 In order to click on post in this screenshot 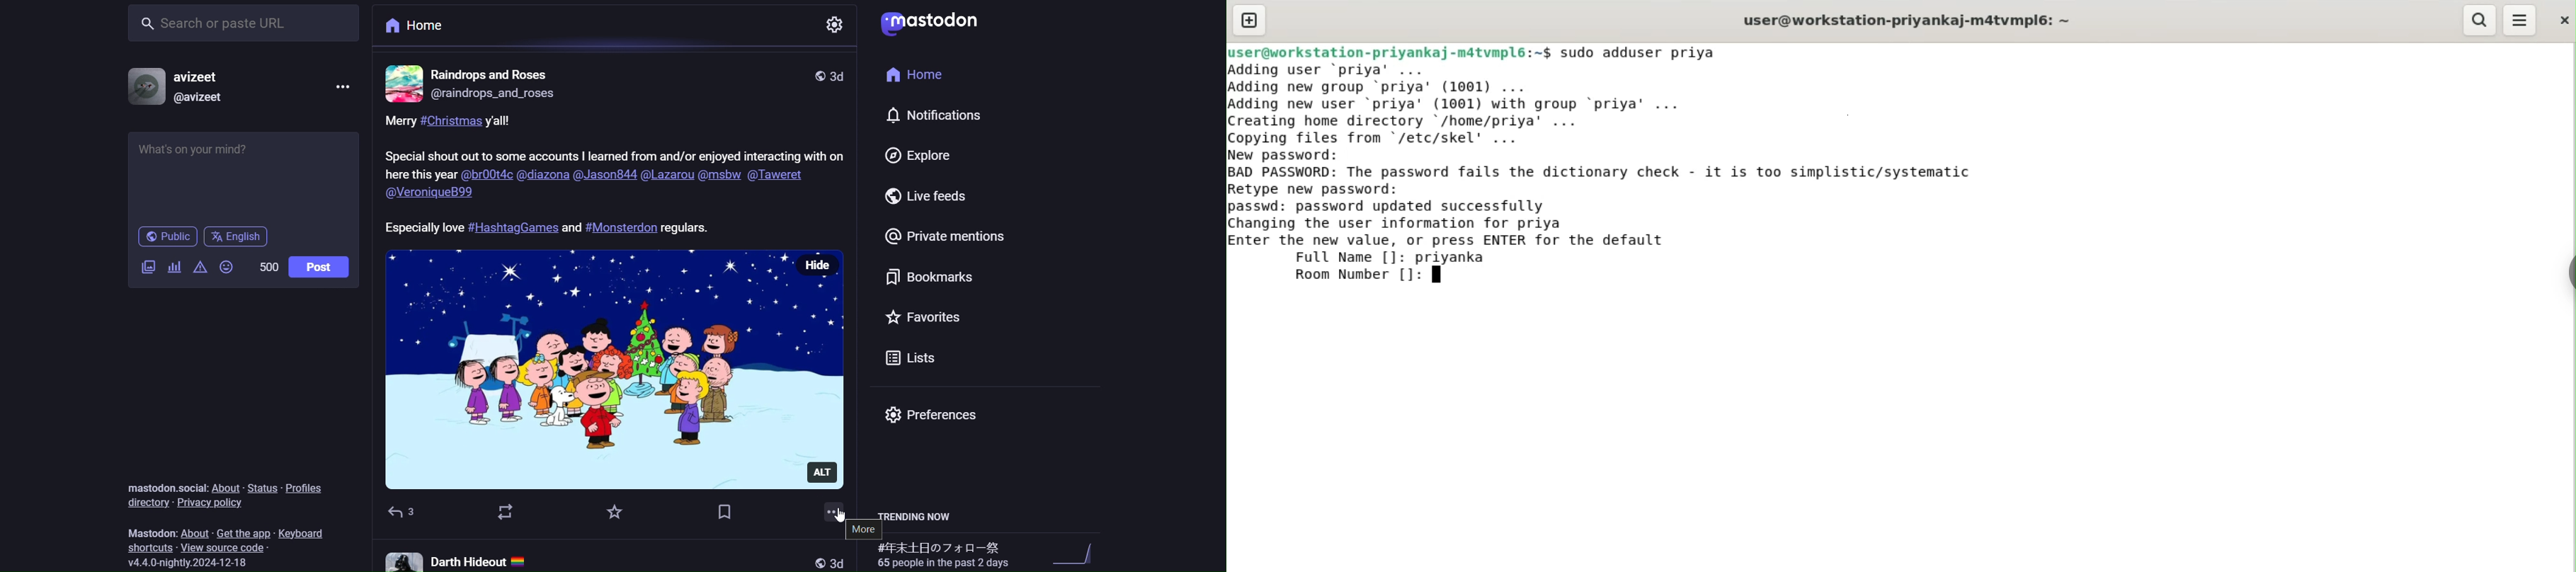, I will do `click(324, 265)`.